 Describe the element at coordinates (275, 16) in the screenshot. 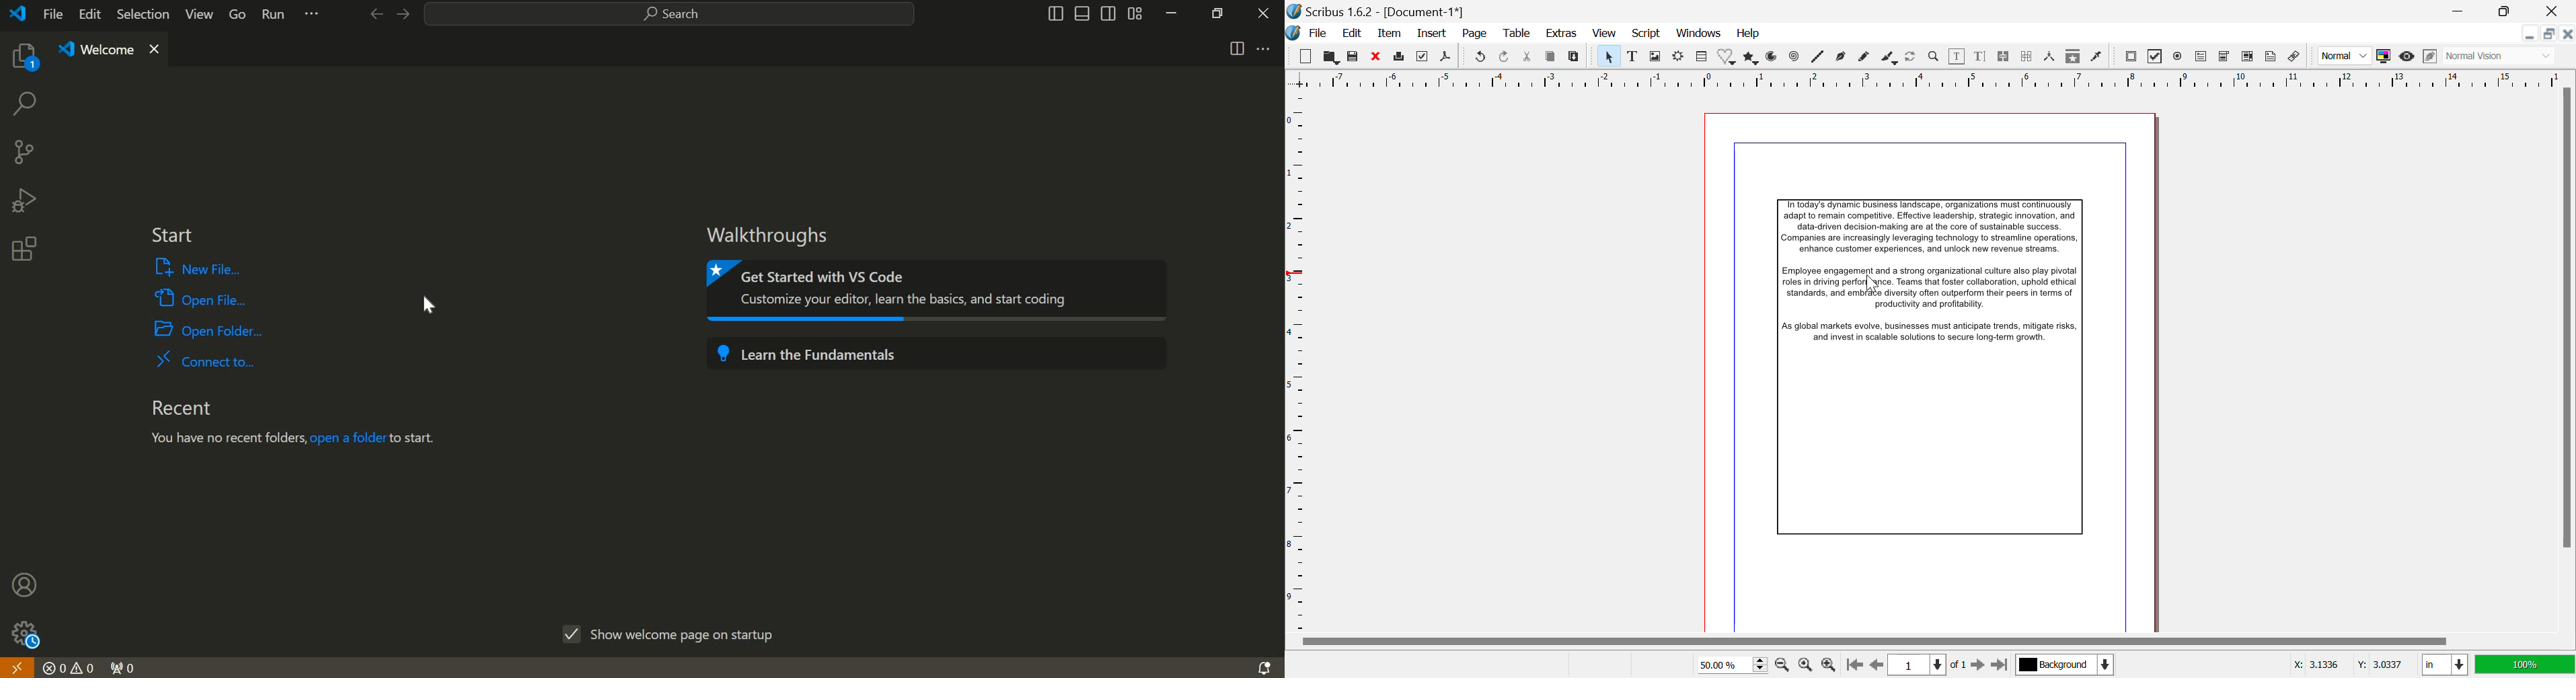

I see `run` at that location.